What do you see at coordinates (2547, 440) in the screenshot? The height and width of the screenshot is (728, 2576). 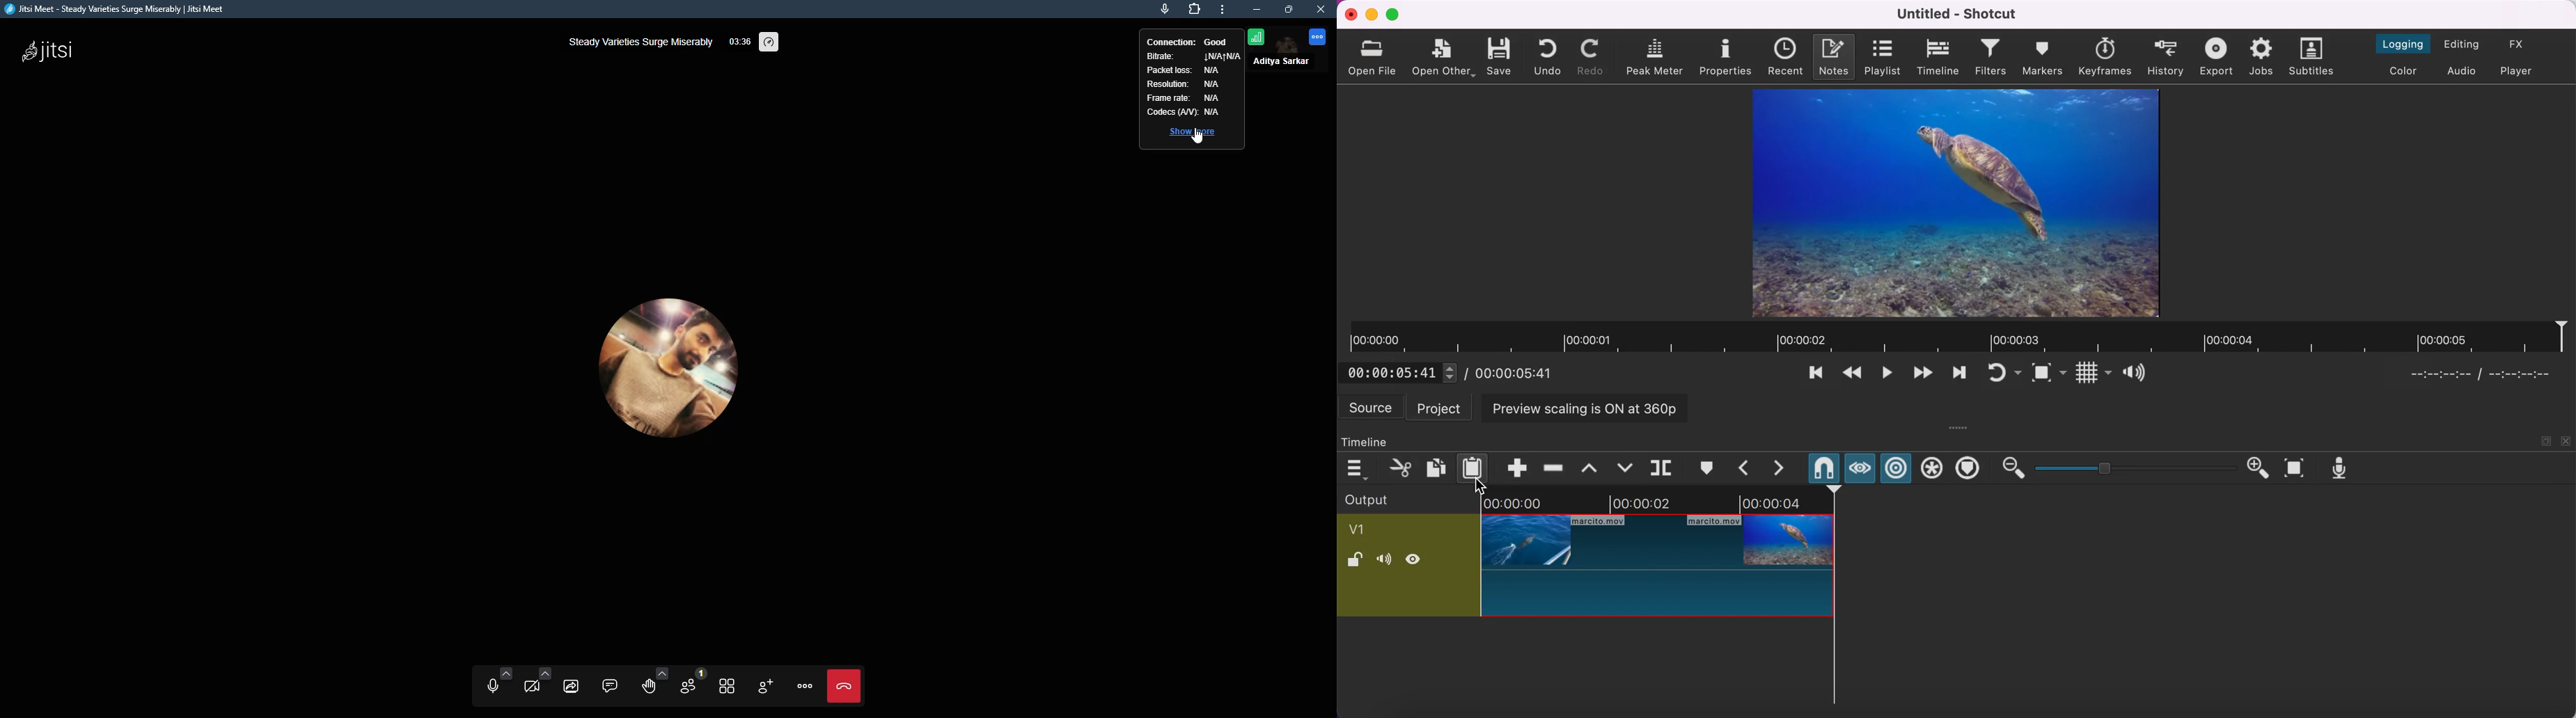 I see `maximize` at bounding box center [2547, 440].